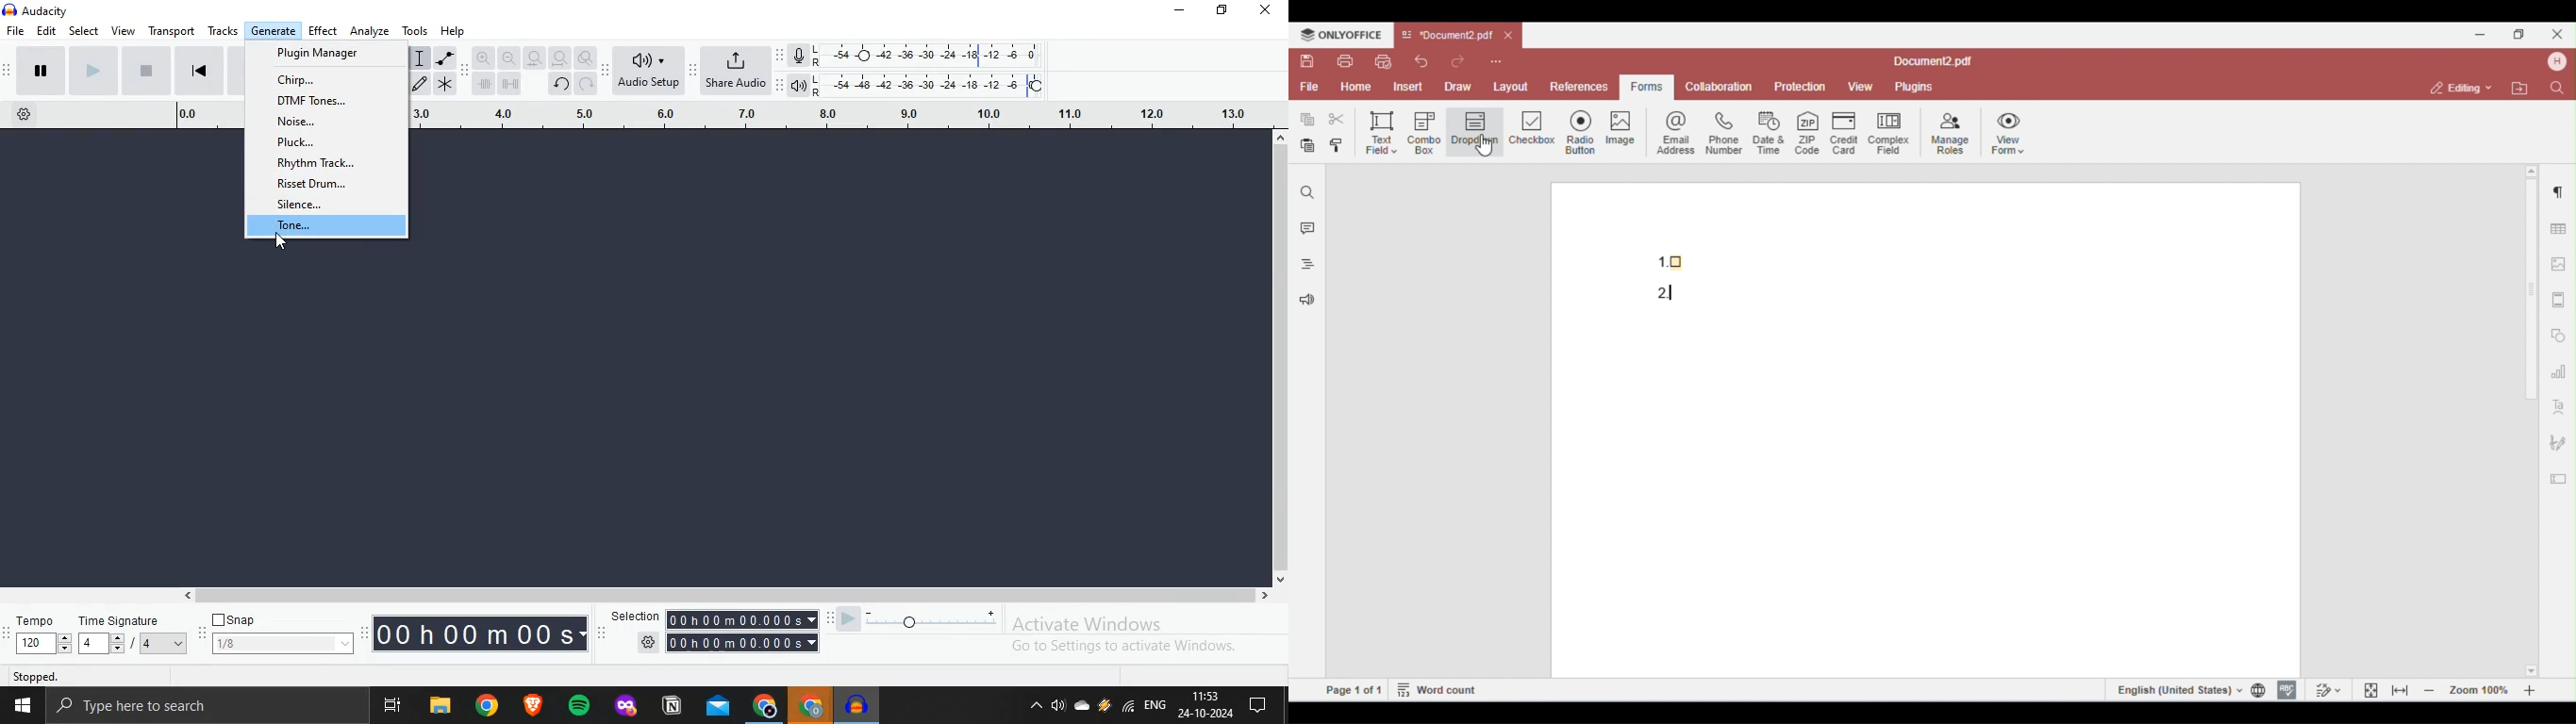 This screenshot has width=2576, height=728. I want to click on Time Signature, so click(135, 634).